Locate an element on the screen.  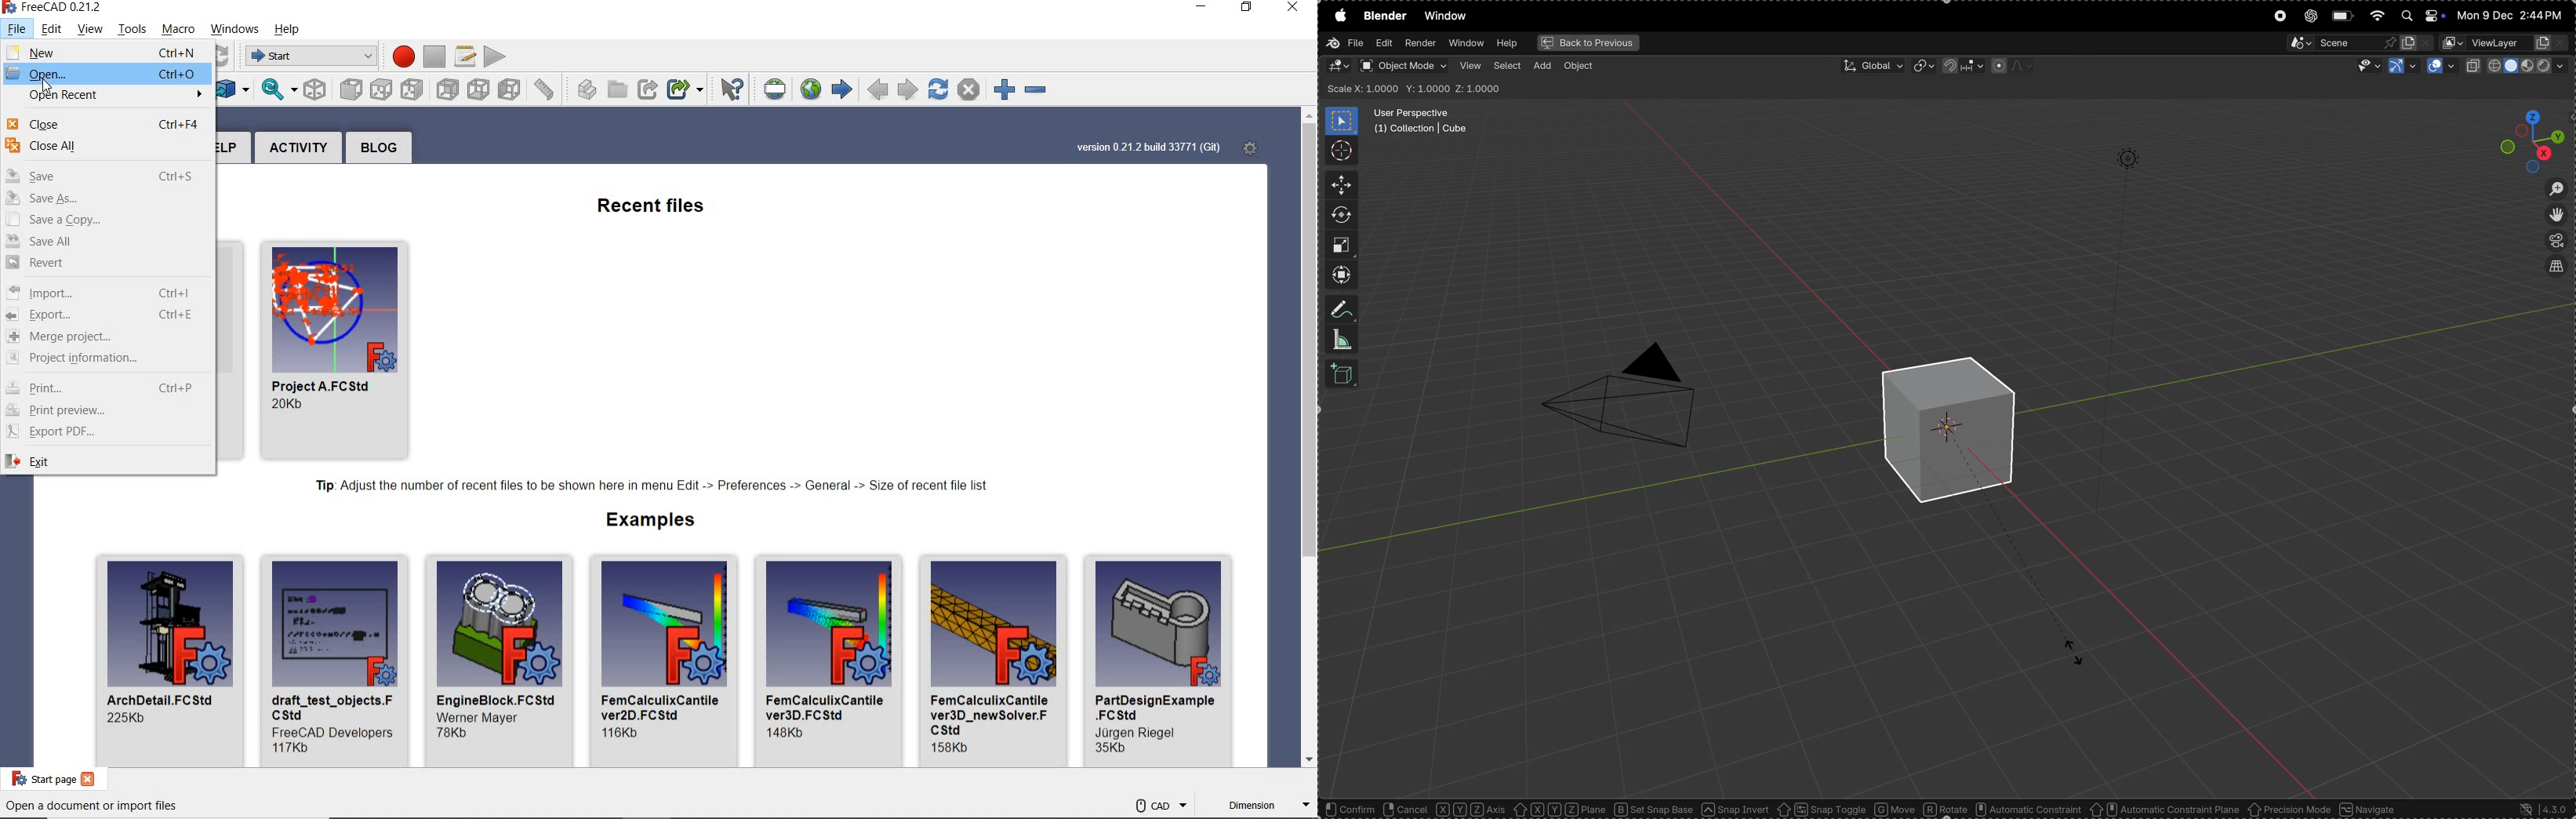
image is located at coordinates (665, 623).